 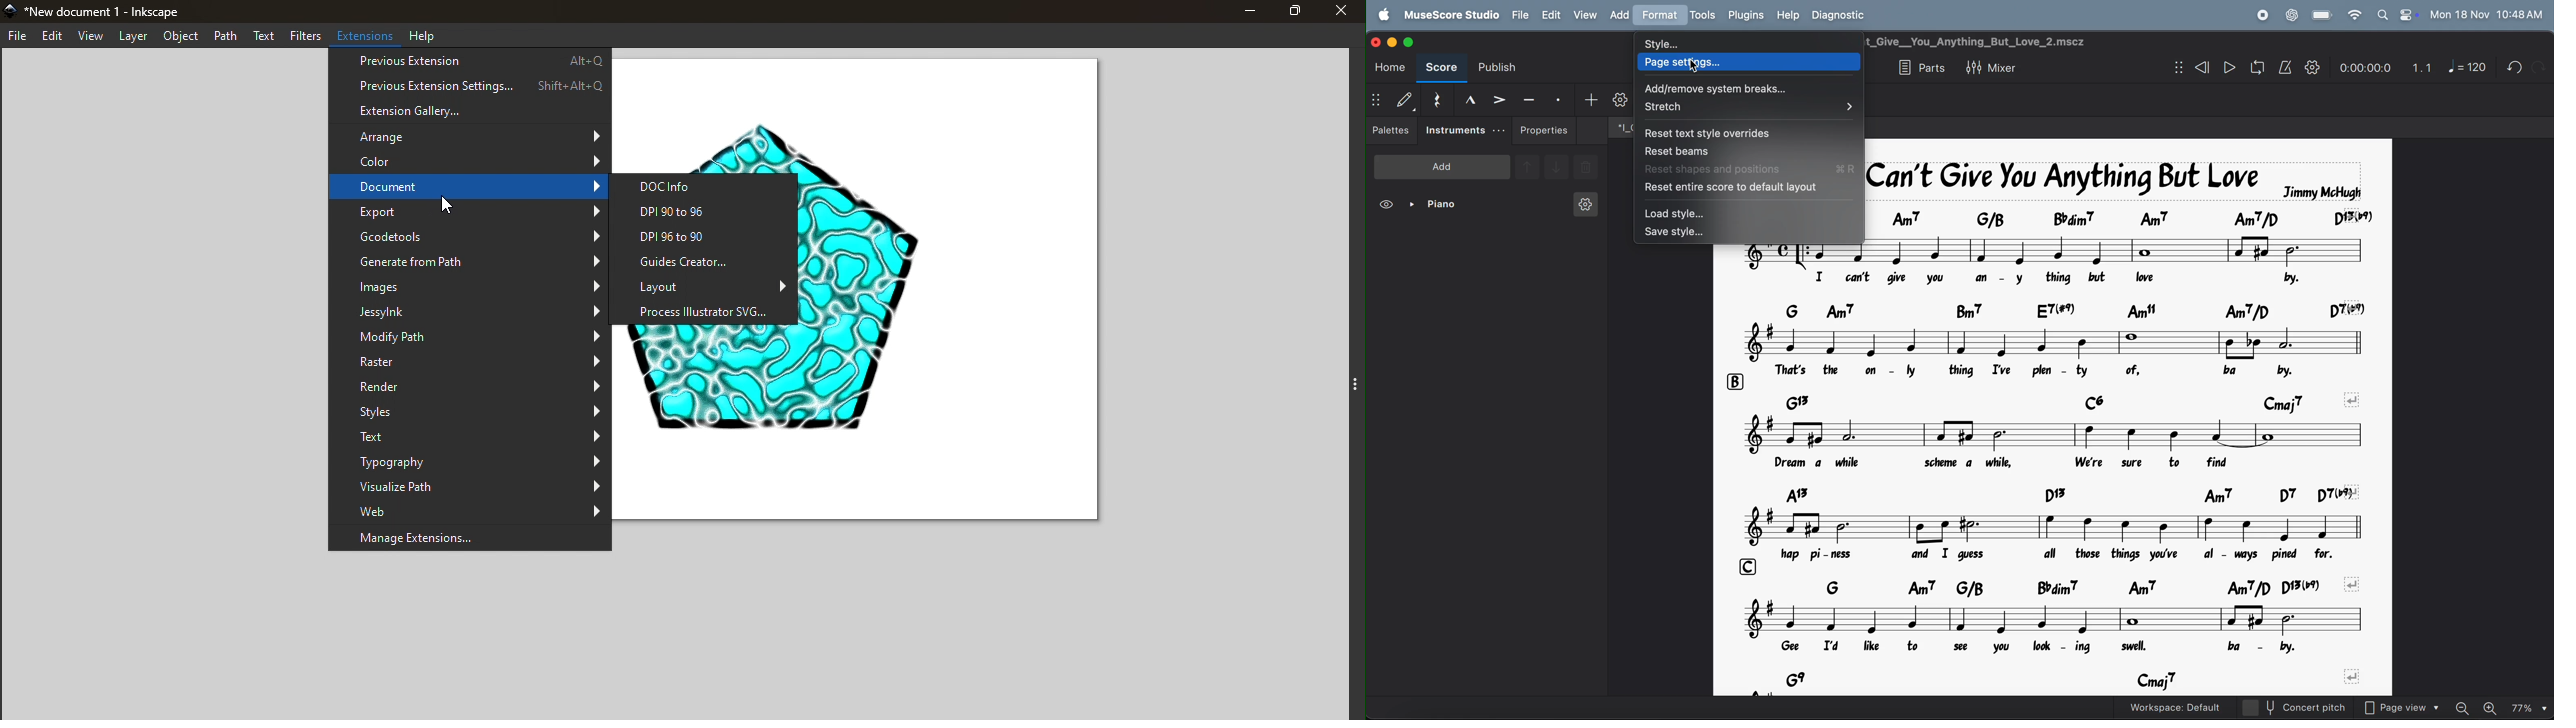 I want to click on edit , so click(x=1550, y=15).